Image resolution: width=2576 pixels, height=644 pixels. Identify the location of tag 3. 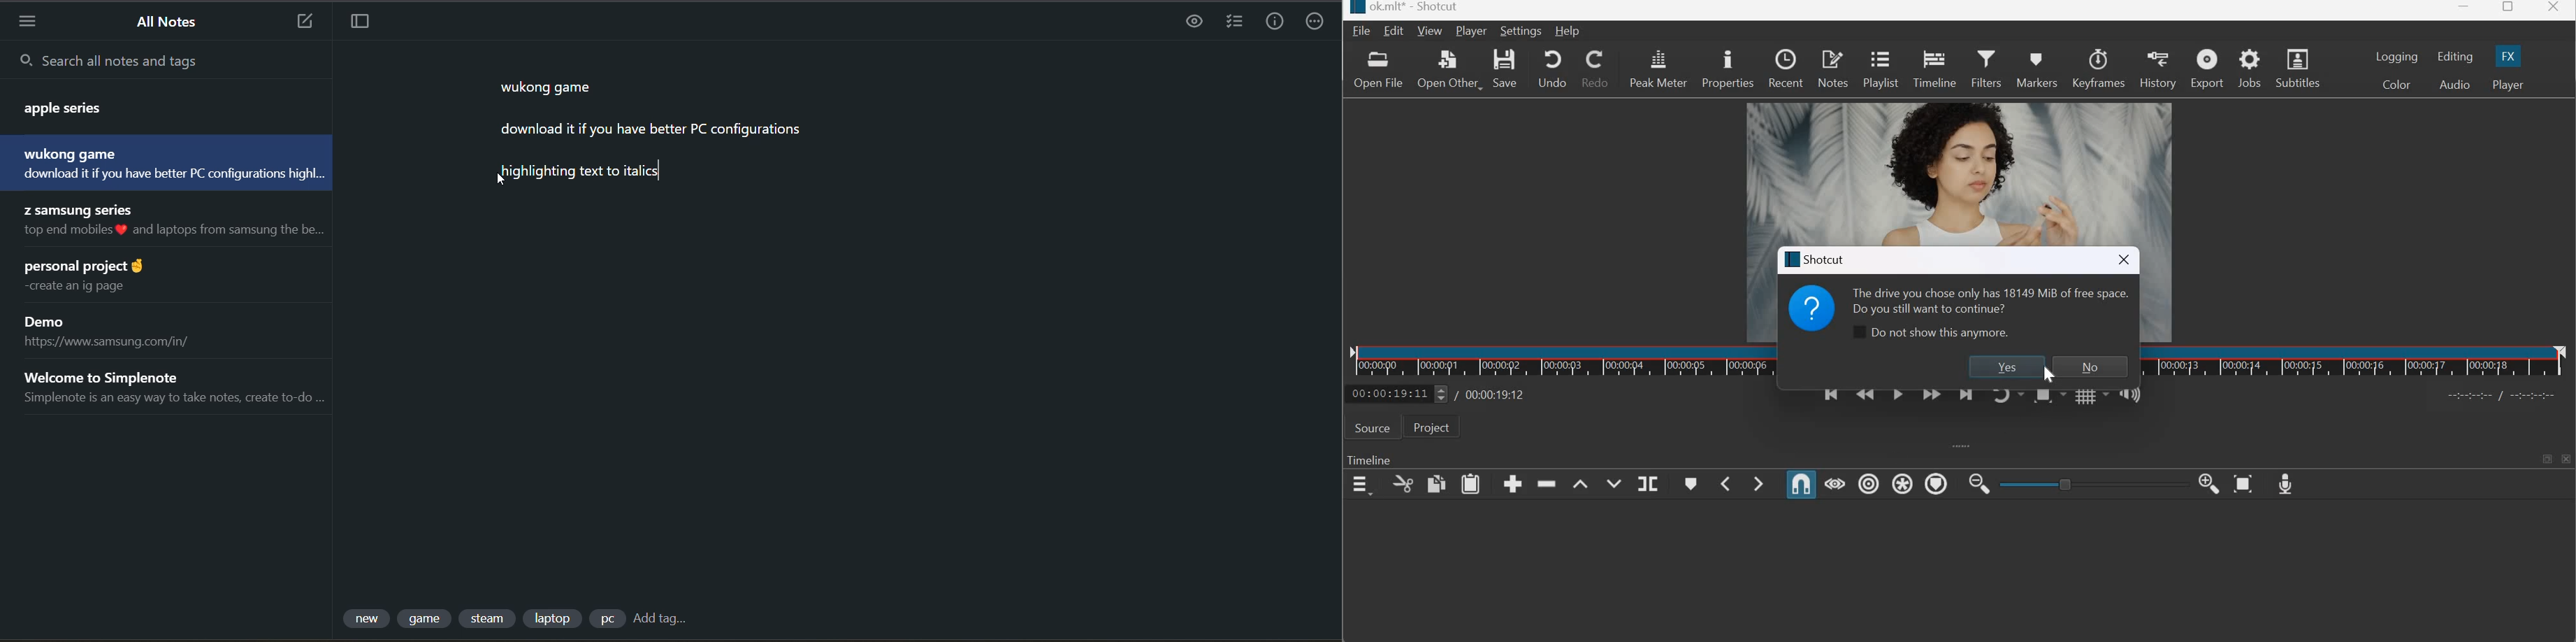
(489, 619).